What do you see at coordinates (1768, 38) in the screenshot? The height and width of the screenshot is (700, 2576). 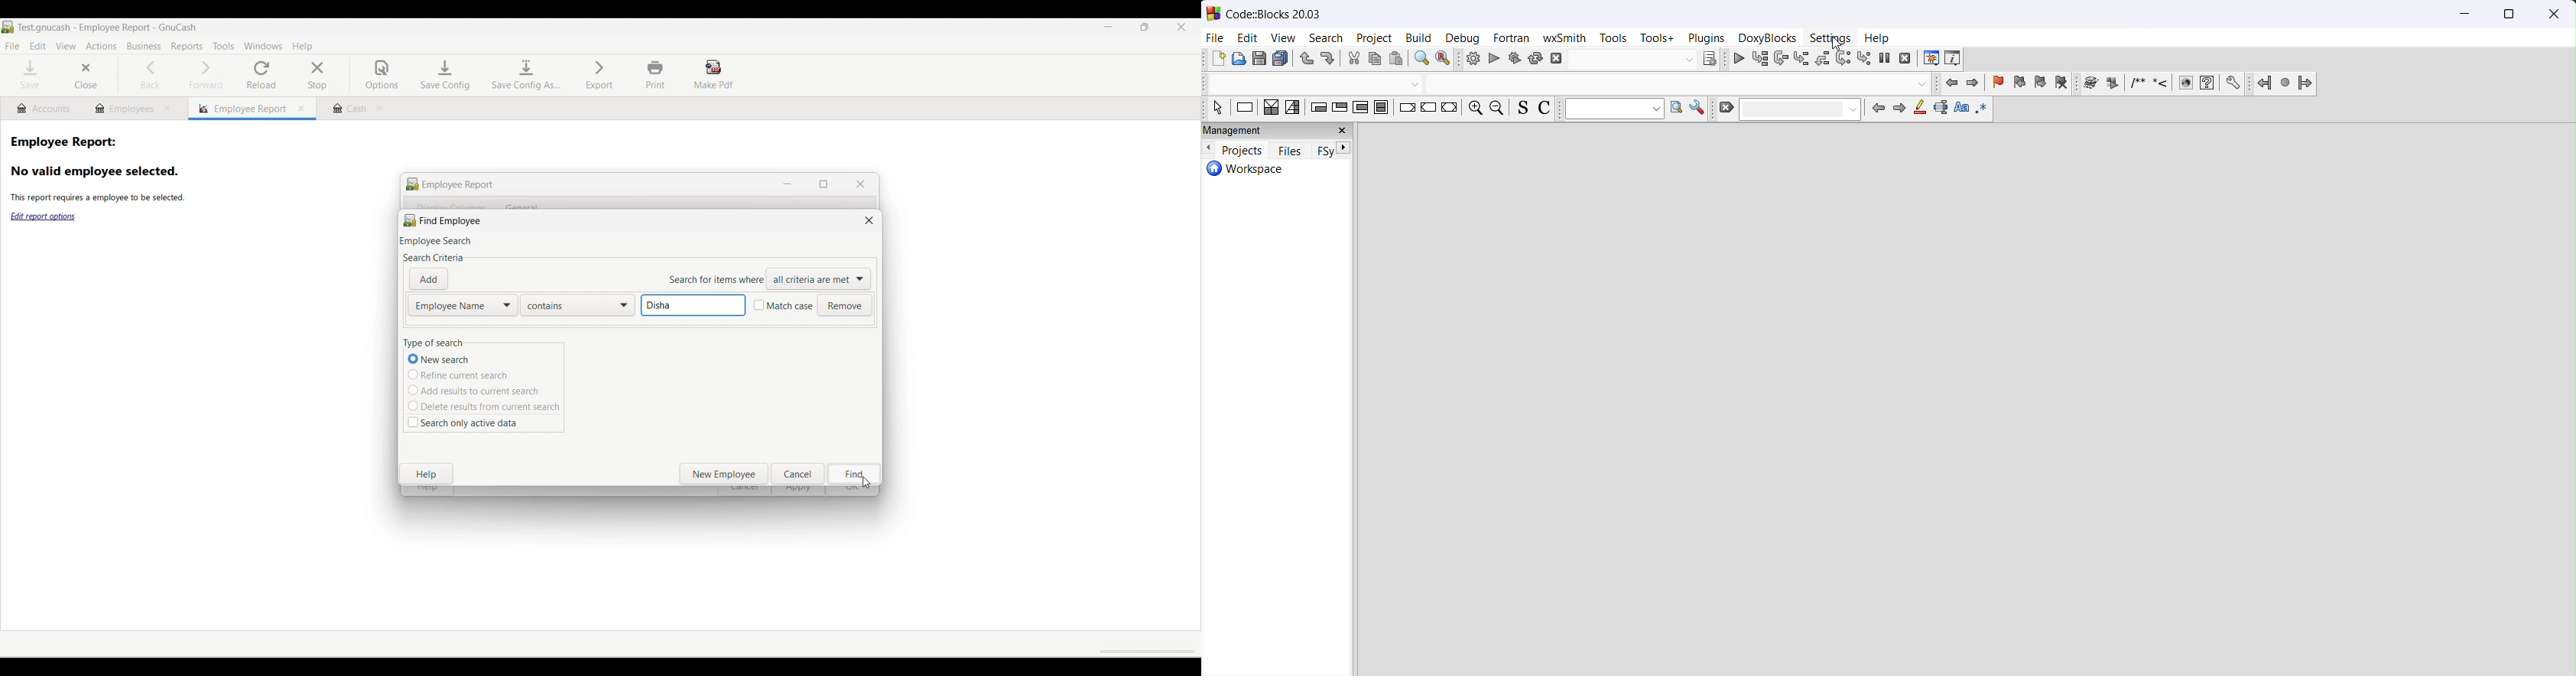 I see `doxyBlocks` at bounding box center [1768, 38].